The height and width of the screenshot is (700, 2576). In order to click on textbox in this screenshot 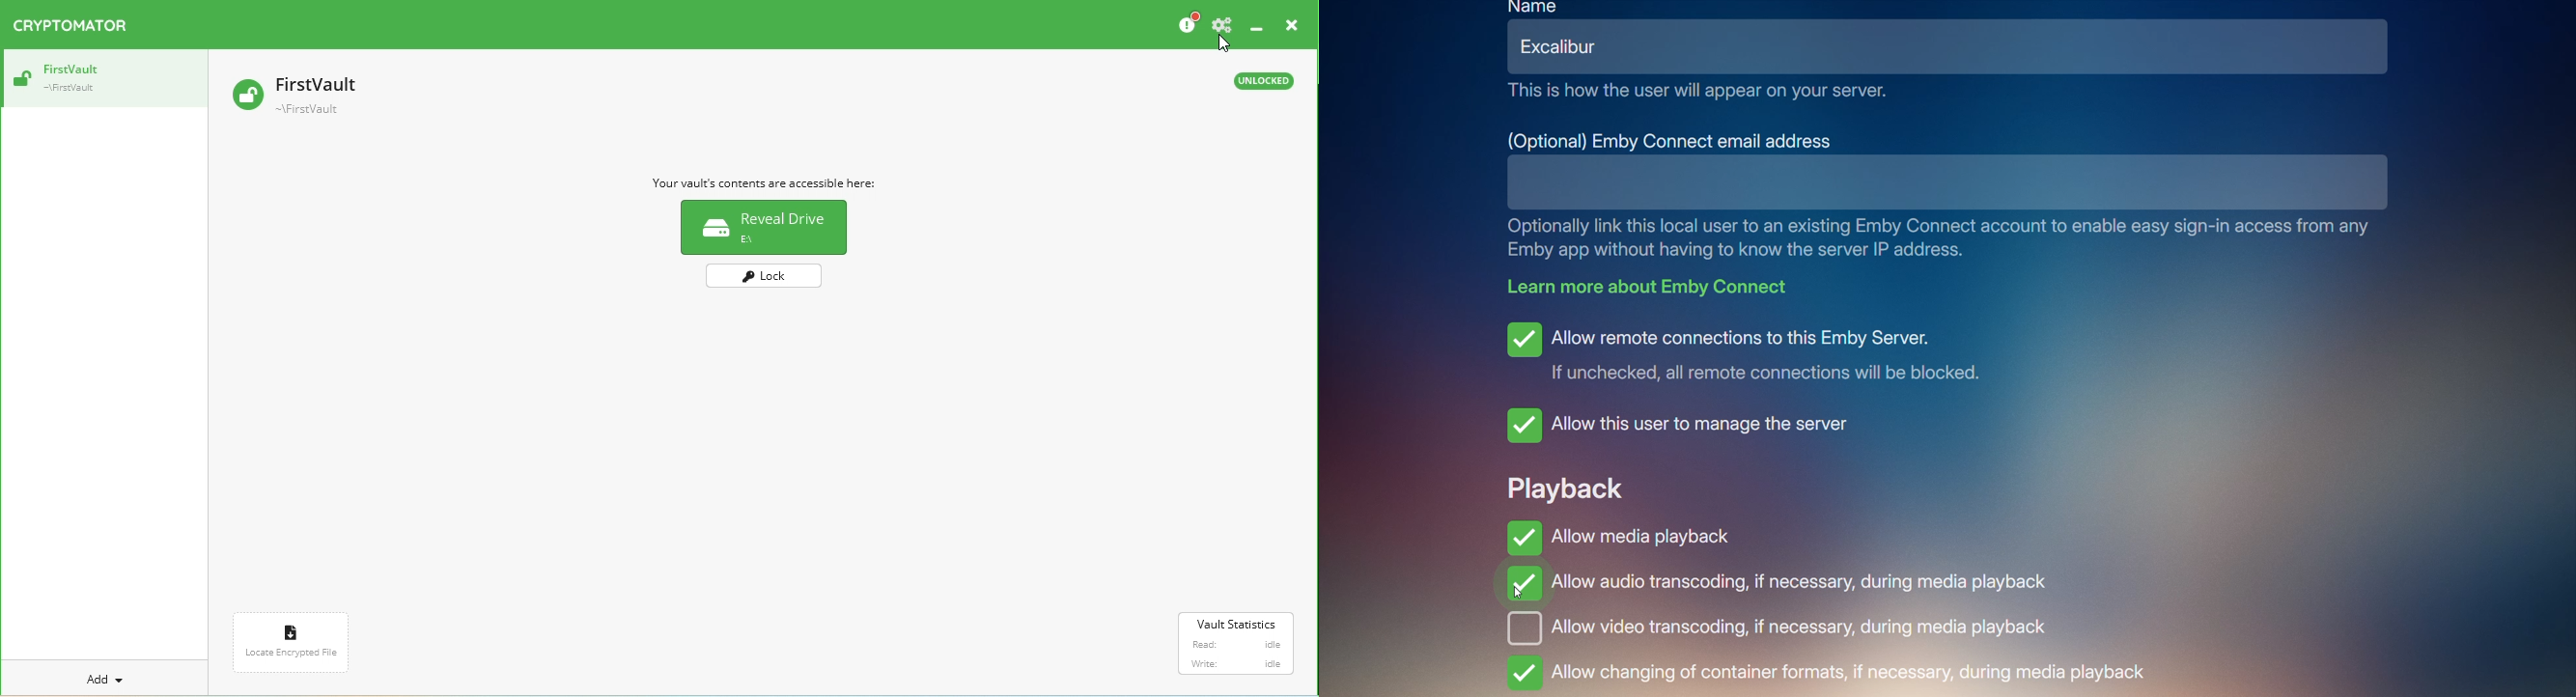, I will do `click(1903, 182)`.